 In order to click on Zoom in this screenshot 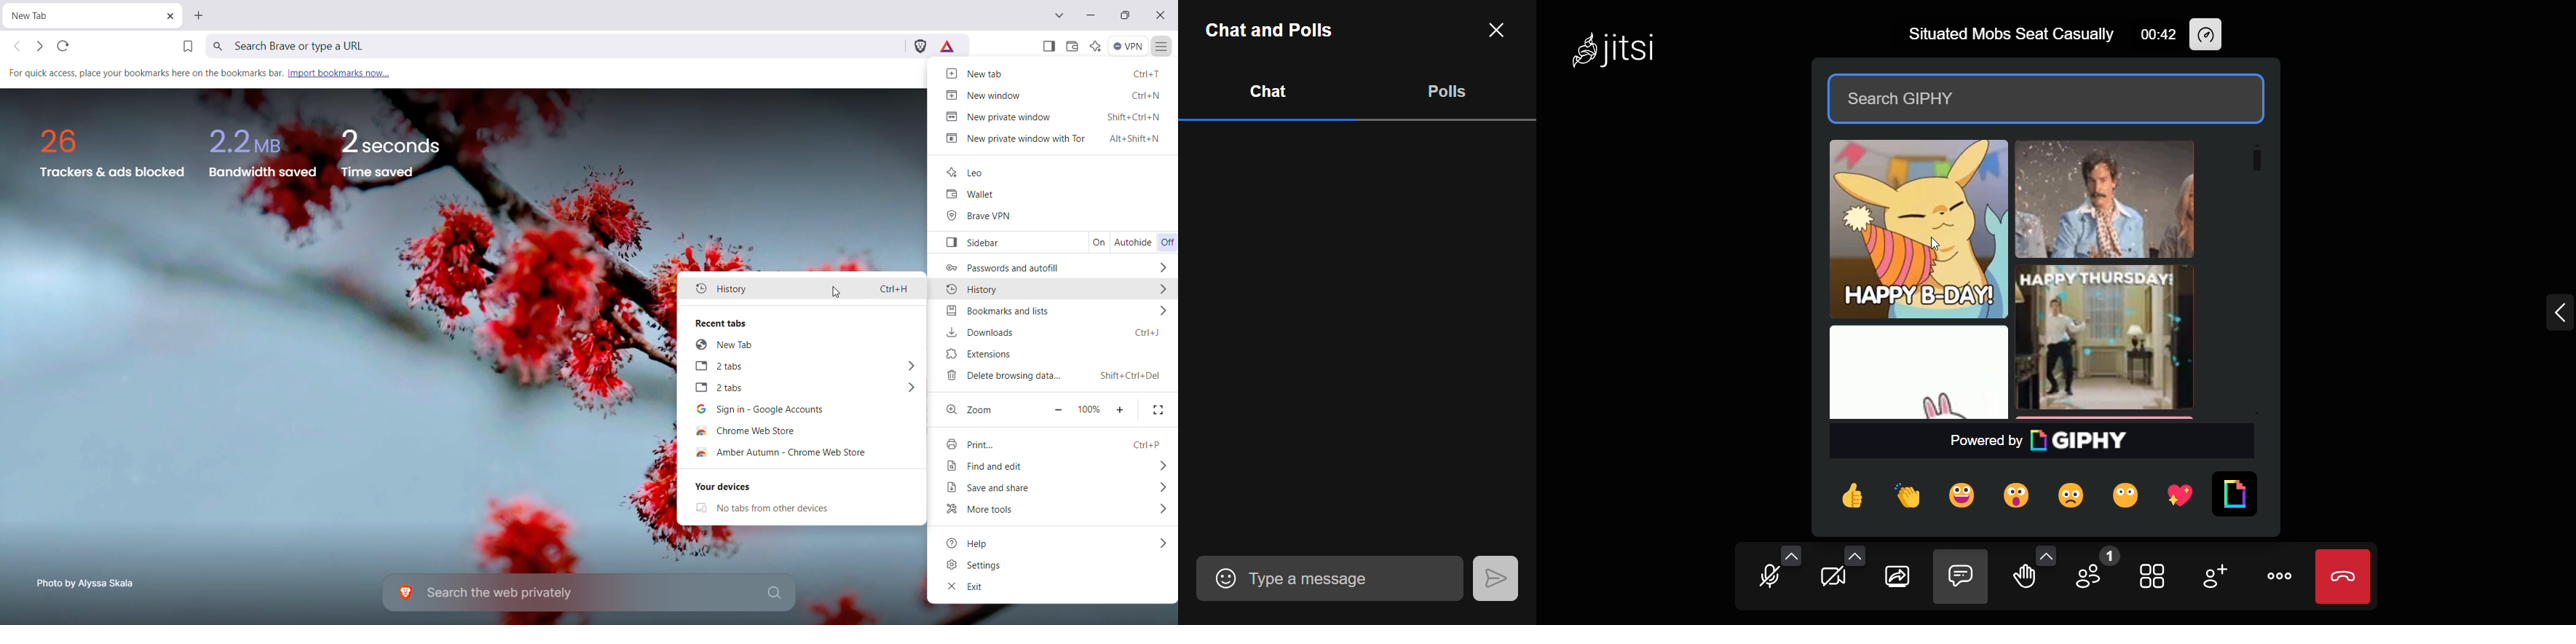, I will do `click(973, 408)`.